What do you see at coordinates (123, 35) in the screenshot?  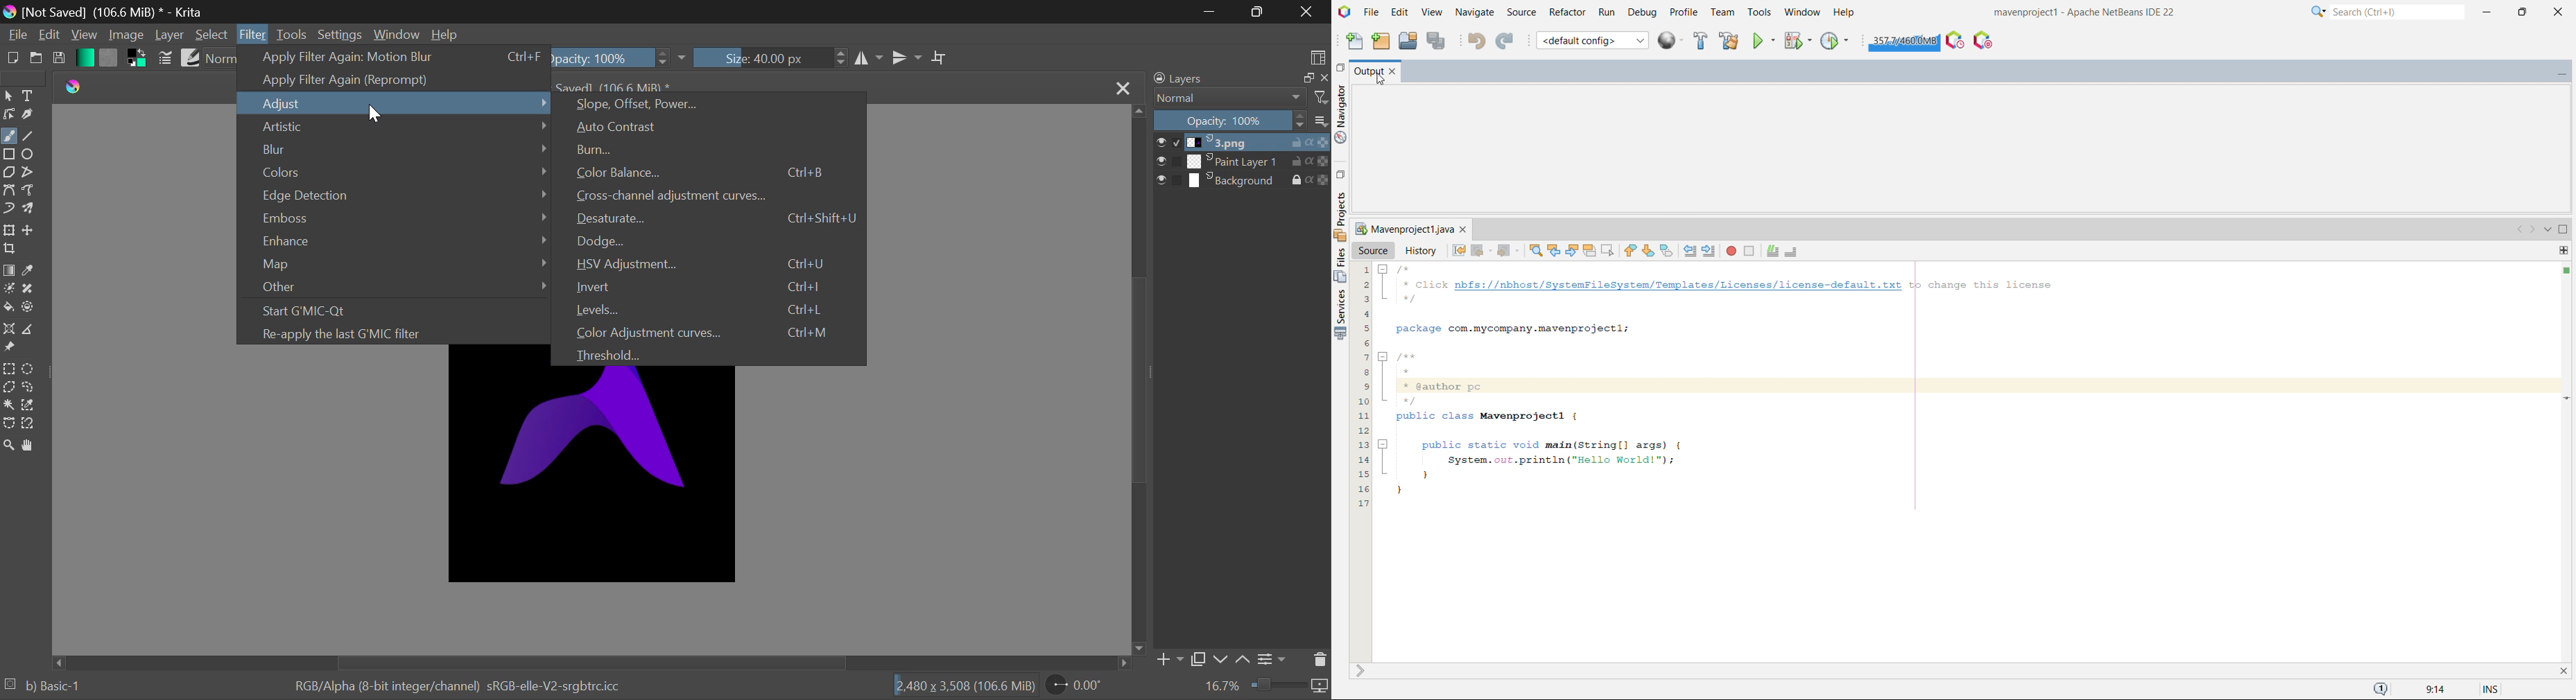 I see `Image` at bounding box center [123, 35].